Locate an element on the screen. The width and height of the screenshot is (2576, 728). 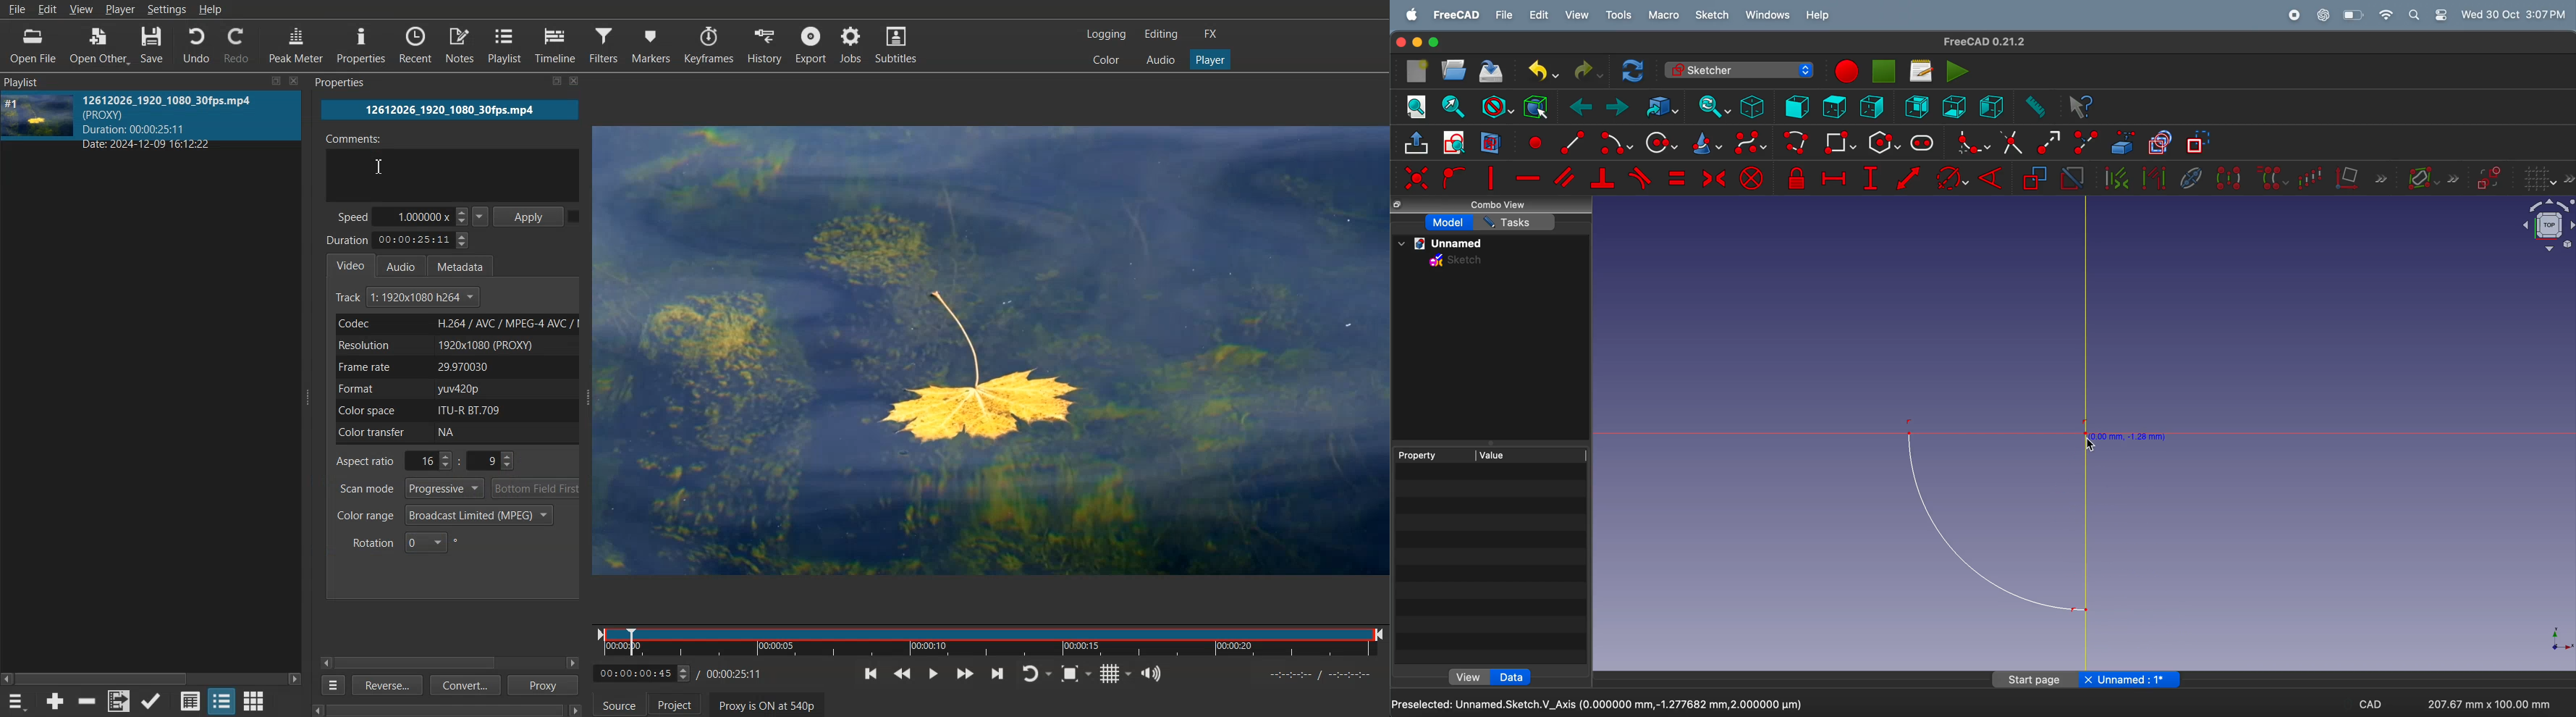
activate constraint is located at coordinates (2071, 179).